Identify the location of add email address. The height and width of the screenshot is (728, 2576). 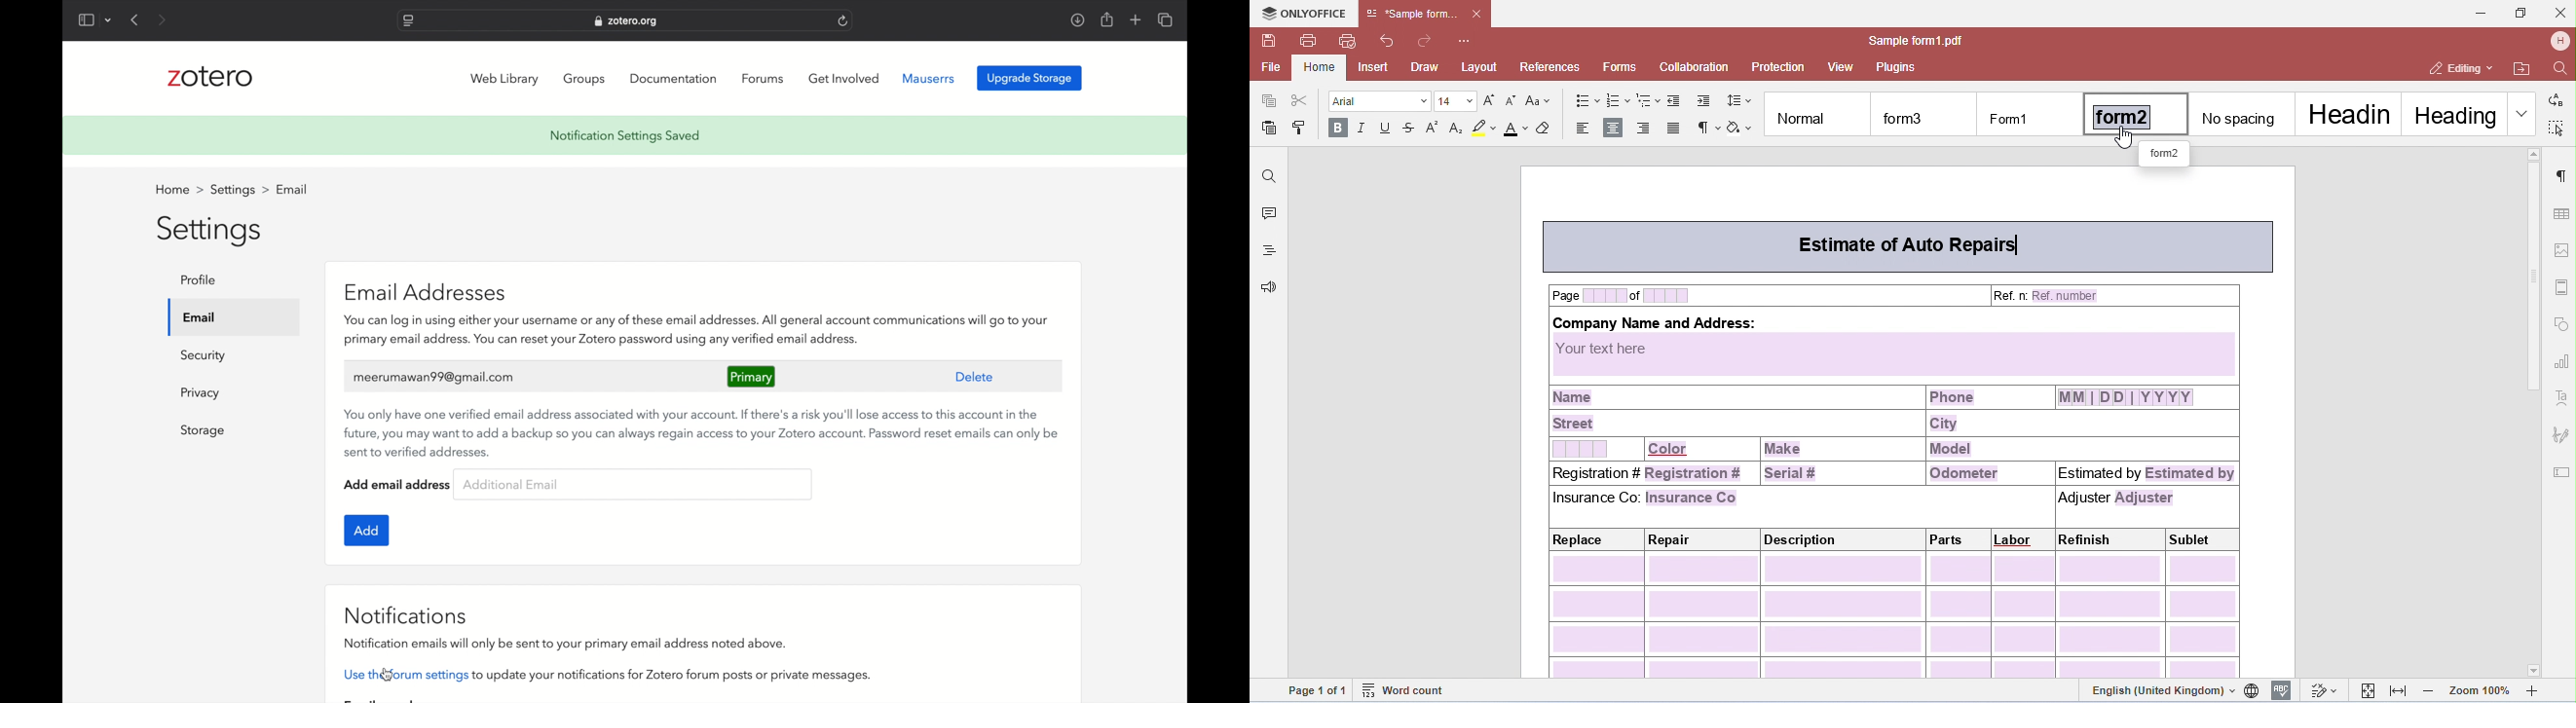
(398, 484).